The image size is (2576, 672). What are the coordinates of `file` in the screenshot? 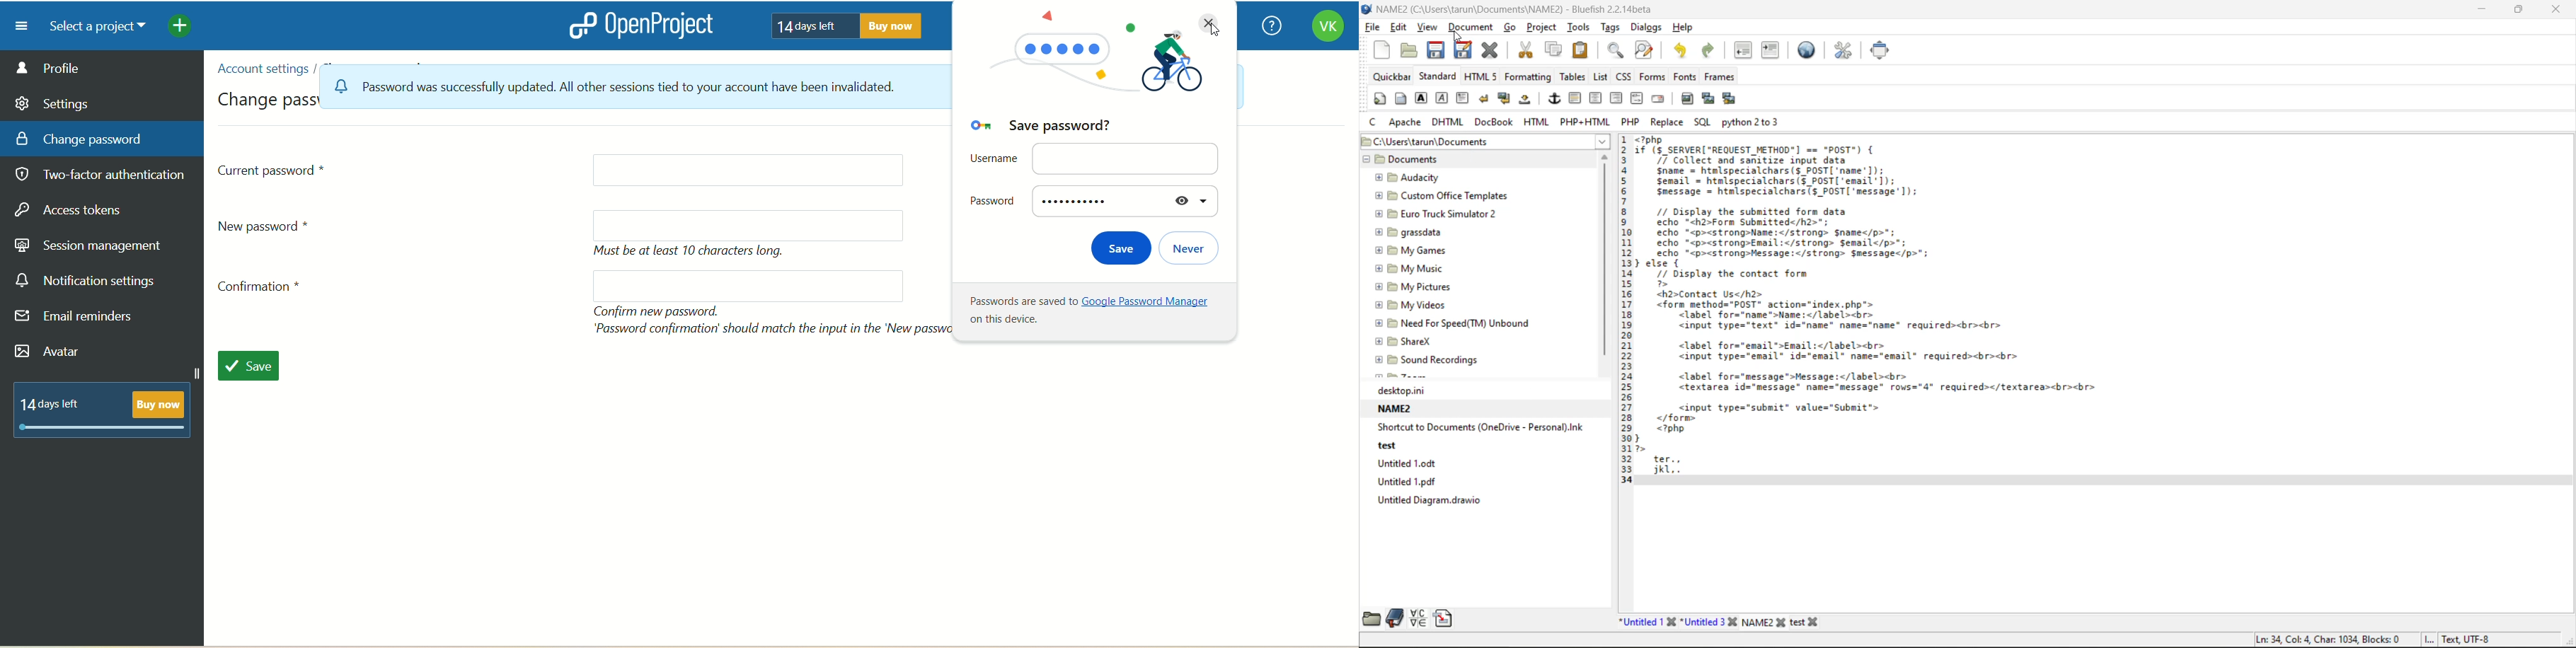 It's located at (1373, 26).